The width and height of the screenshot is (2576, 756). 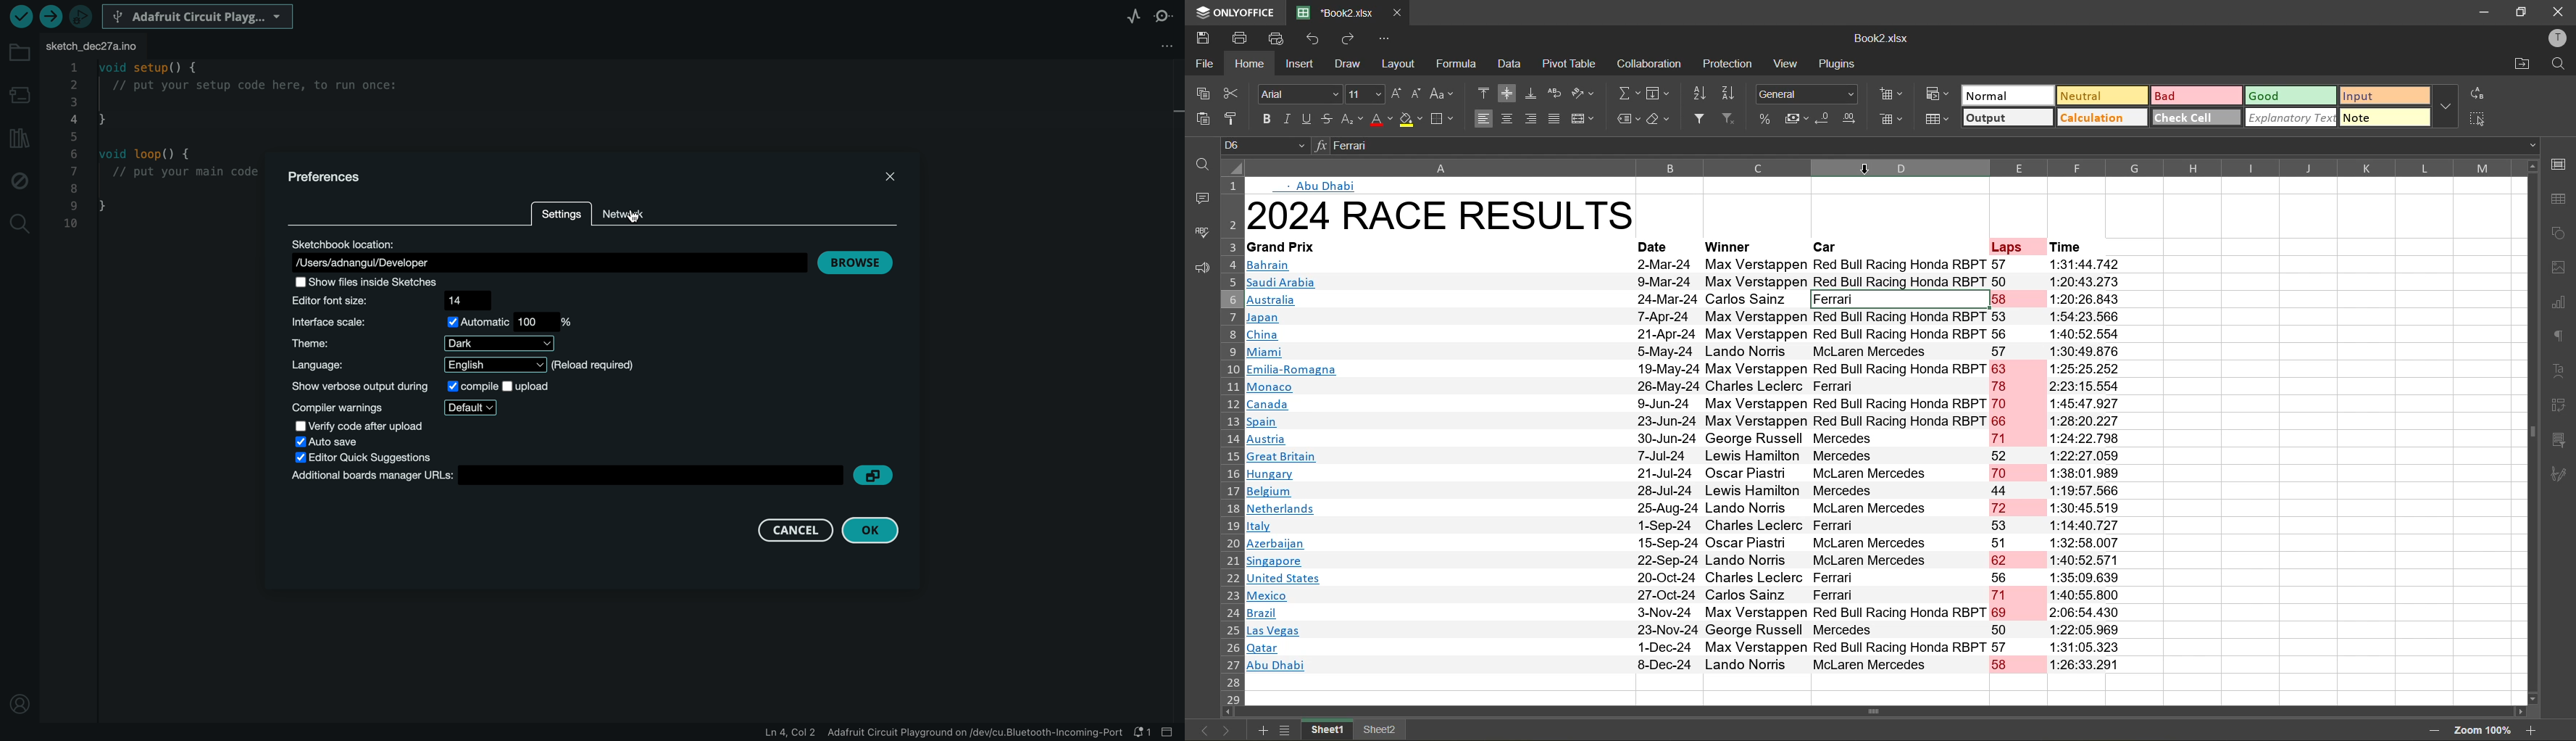 I want to click on formula, so click(x=1459, y=64).